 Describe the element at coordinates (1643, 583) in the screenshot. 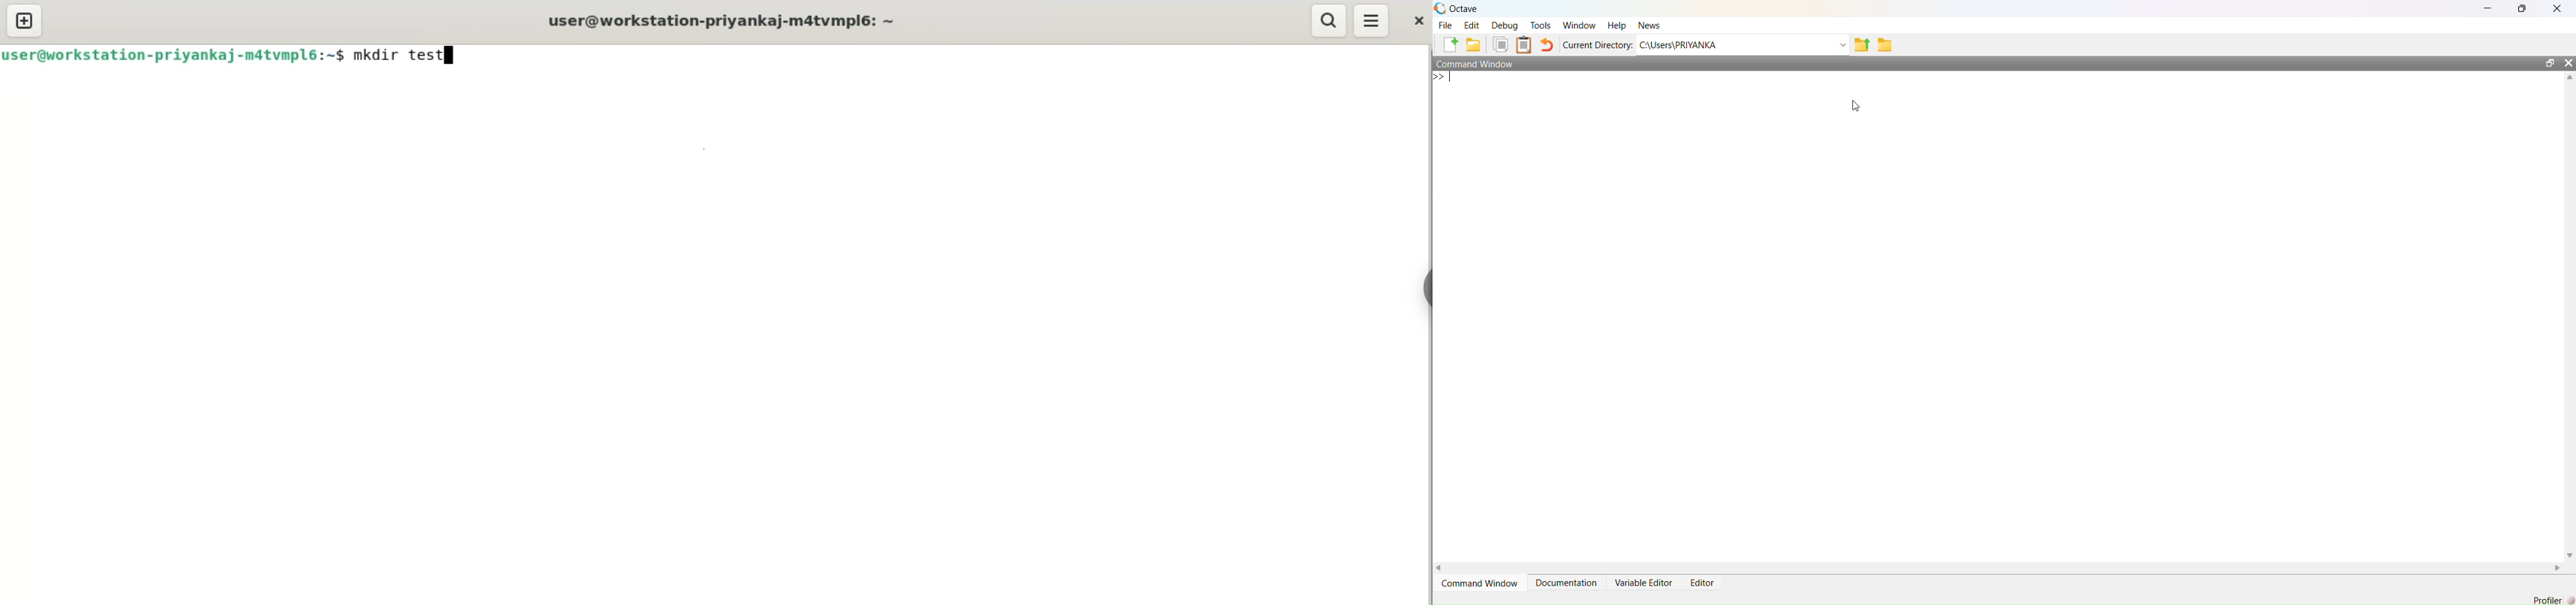

I see `Variable Editor` at that location.